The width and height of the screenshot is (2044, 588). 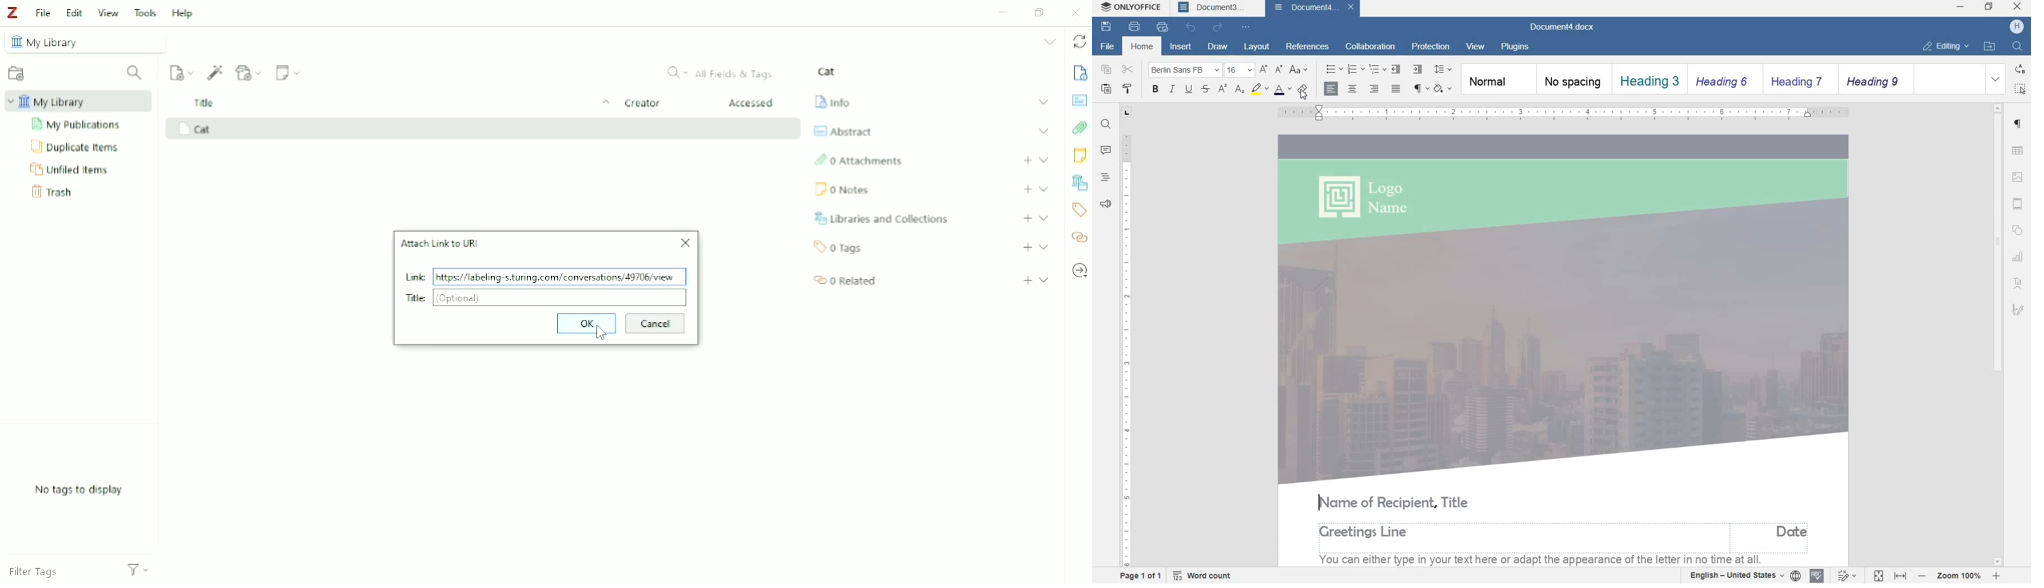 What do you see at coordinates (87, 41) in the screenshot?
I see `My Library` at bounding box center [87, 41].